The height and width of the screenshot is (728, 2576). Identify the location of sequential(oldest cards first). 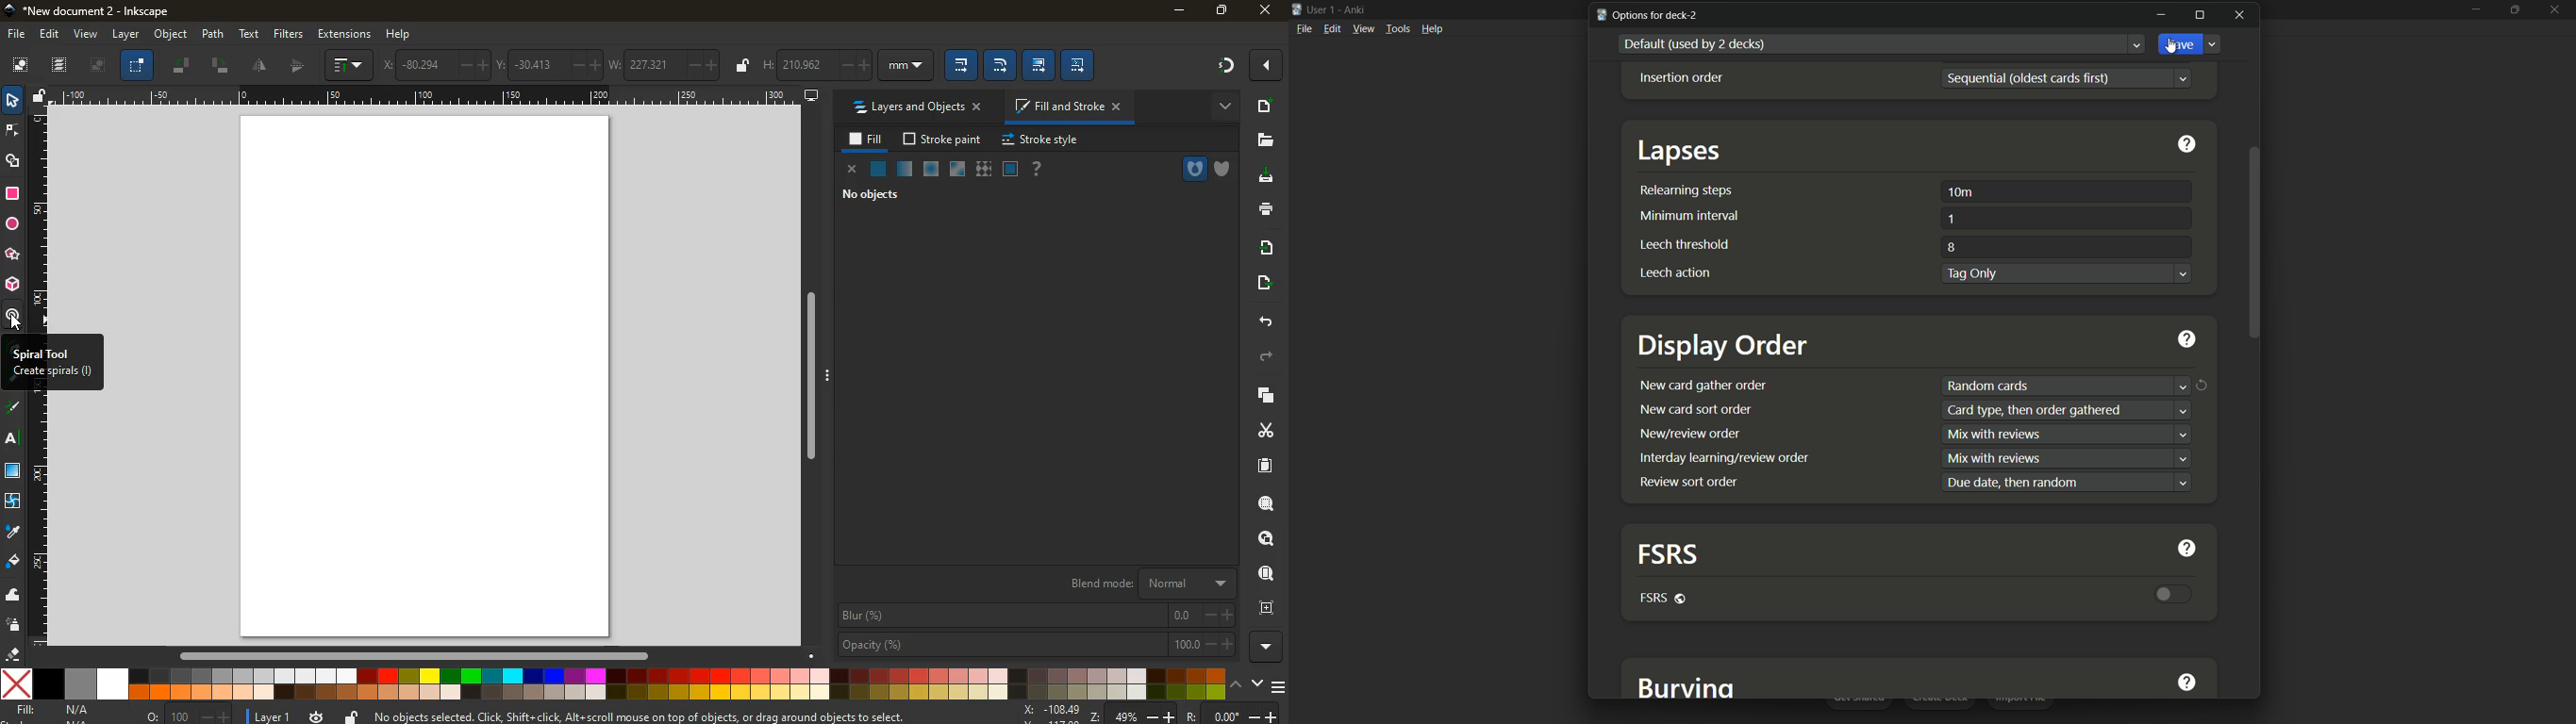
(2036, 76).